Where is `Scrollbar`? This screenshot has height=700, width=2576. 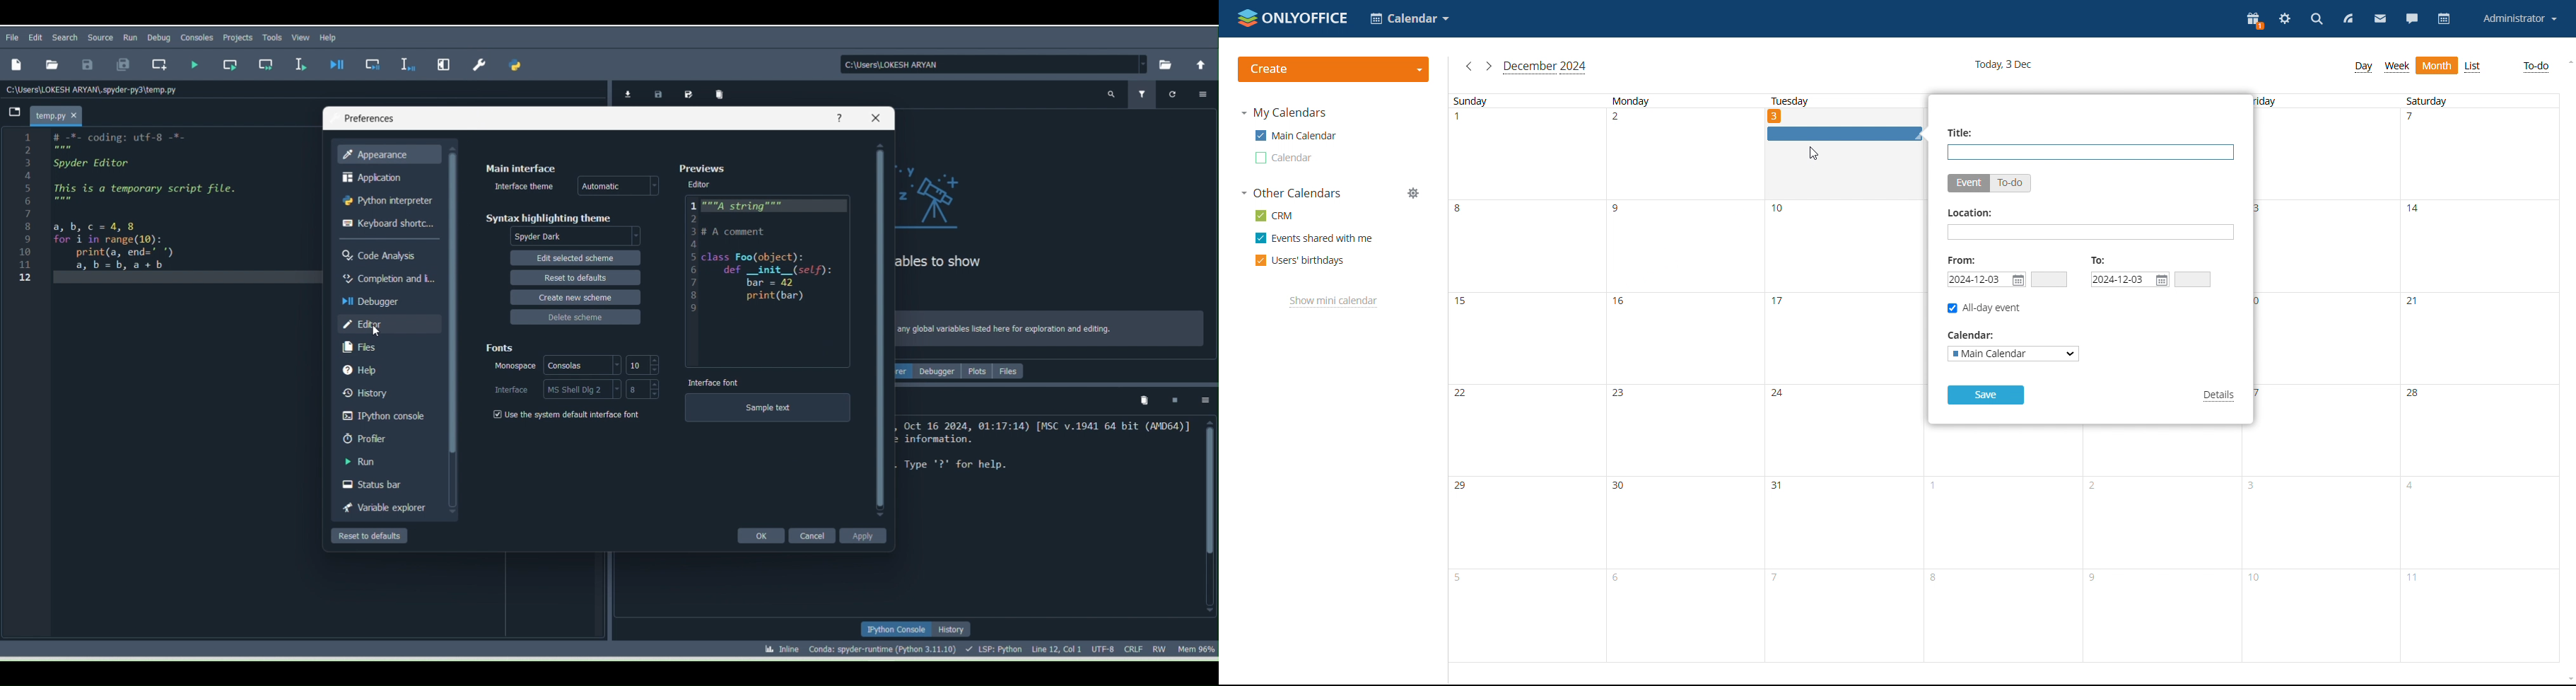 Scrollbar is located at coordinates (453, 337).